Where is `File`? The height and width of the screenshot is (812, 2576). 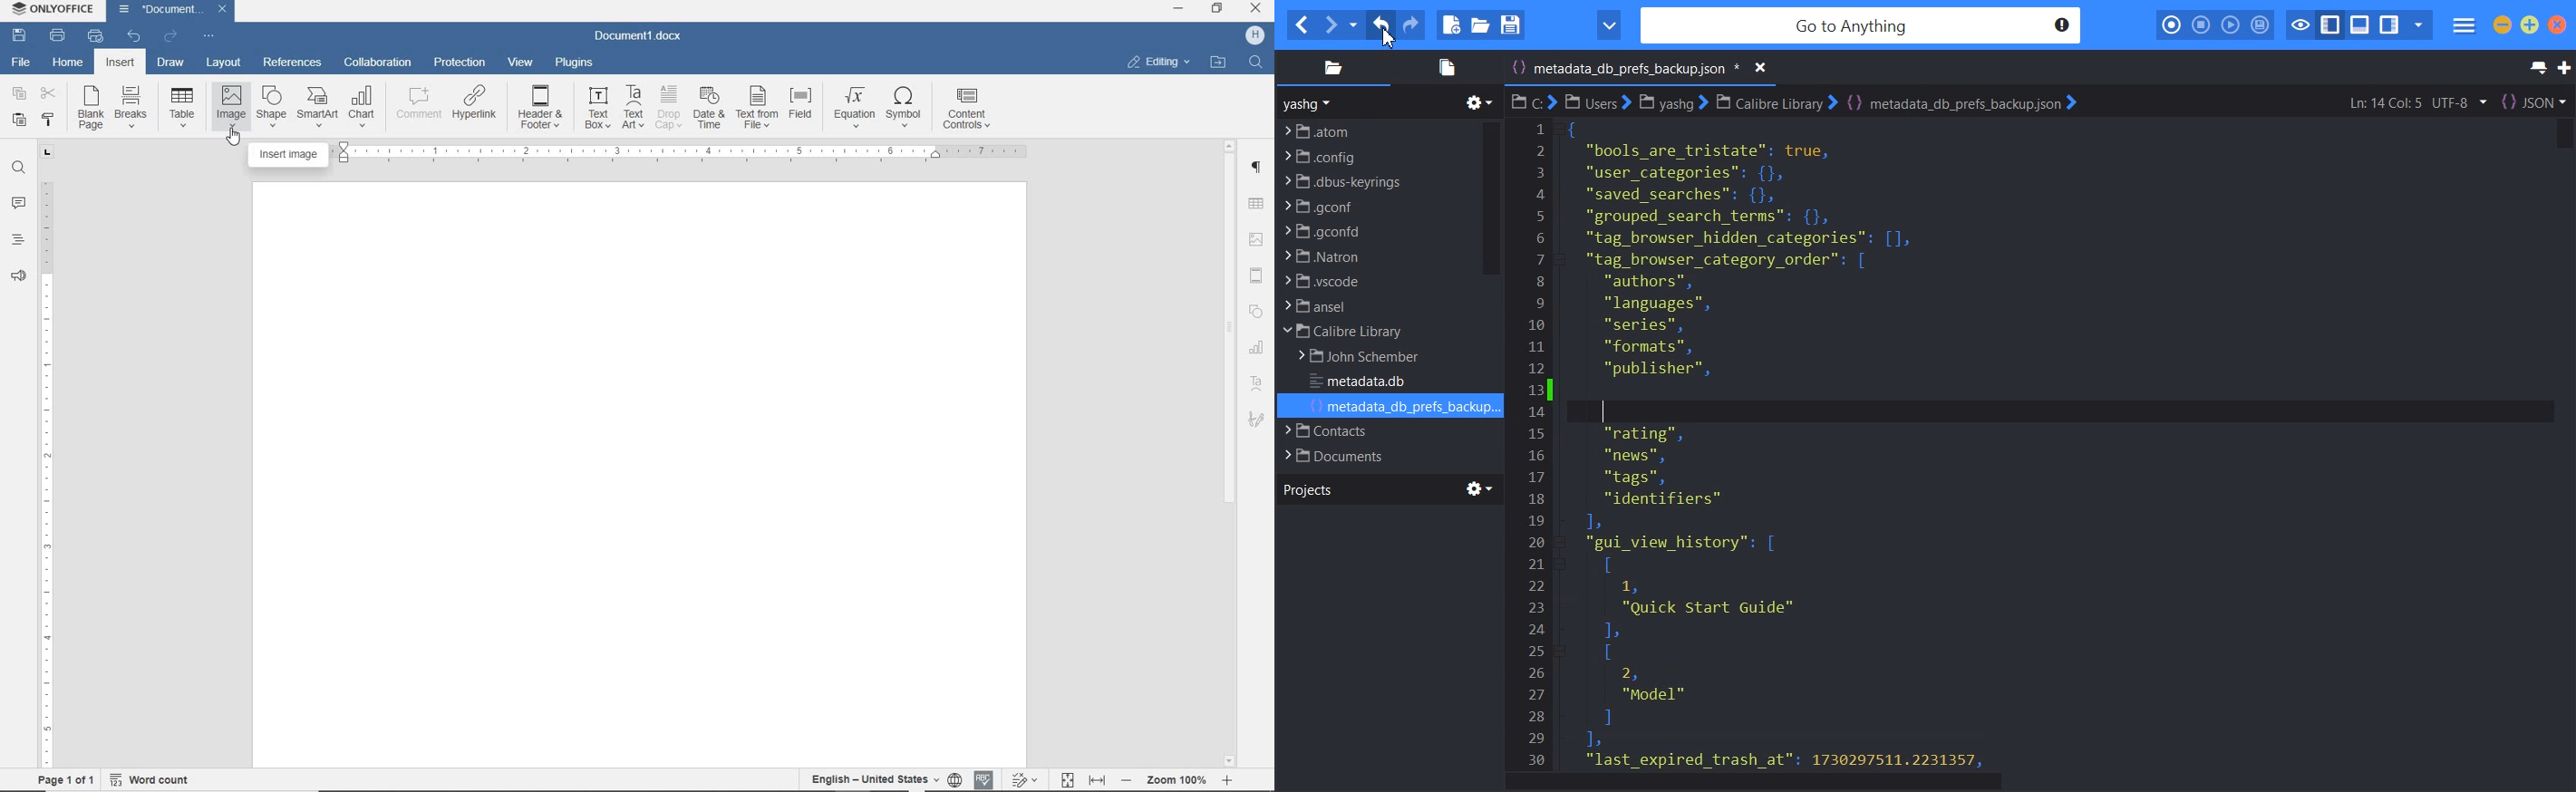
File is located at coordinates (1367, 357).